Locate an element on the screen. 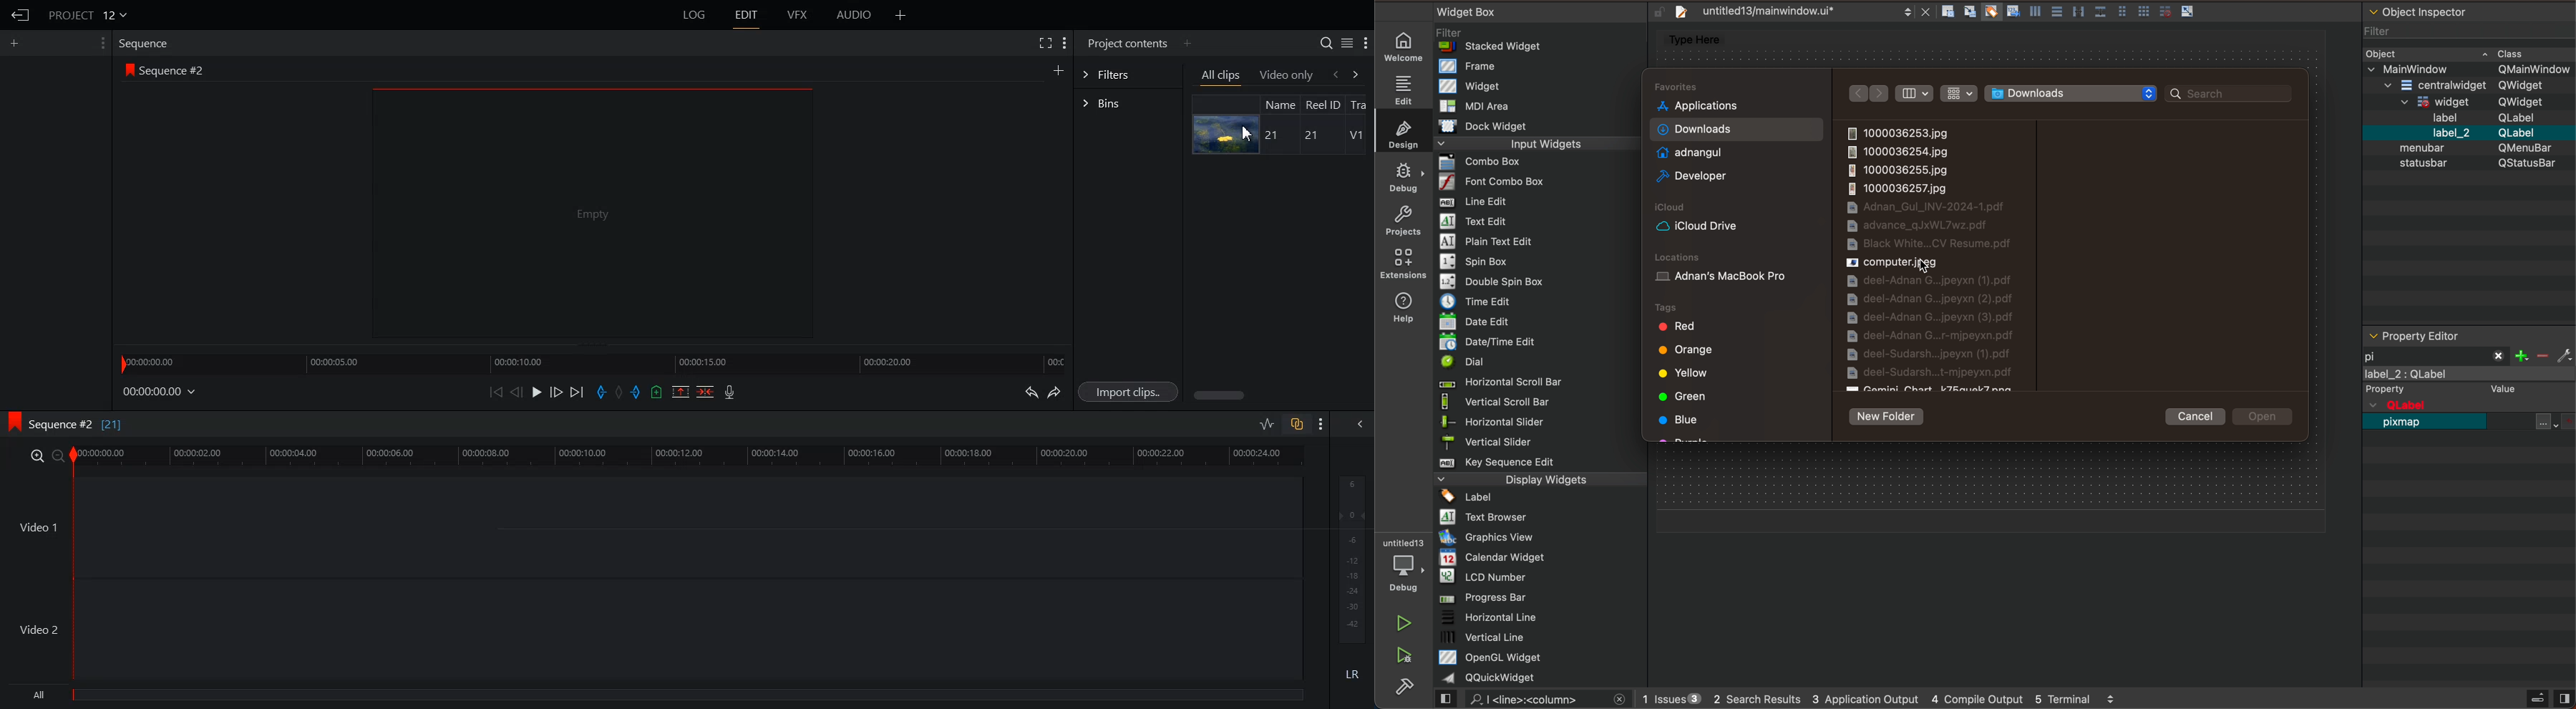 Image resolution: width=2576 pixels, height=728 pixels. file list is located at coordinates (1947, 257).